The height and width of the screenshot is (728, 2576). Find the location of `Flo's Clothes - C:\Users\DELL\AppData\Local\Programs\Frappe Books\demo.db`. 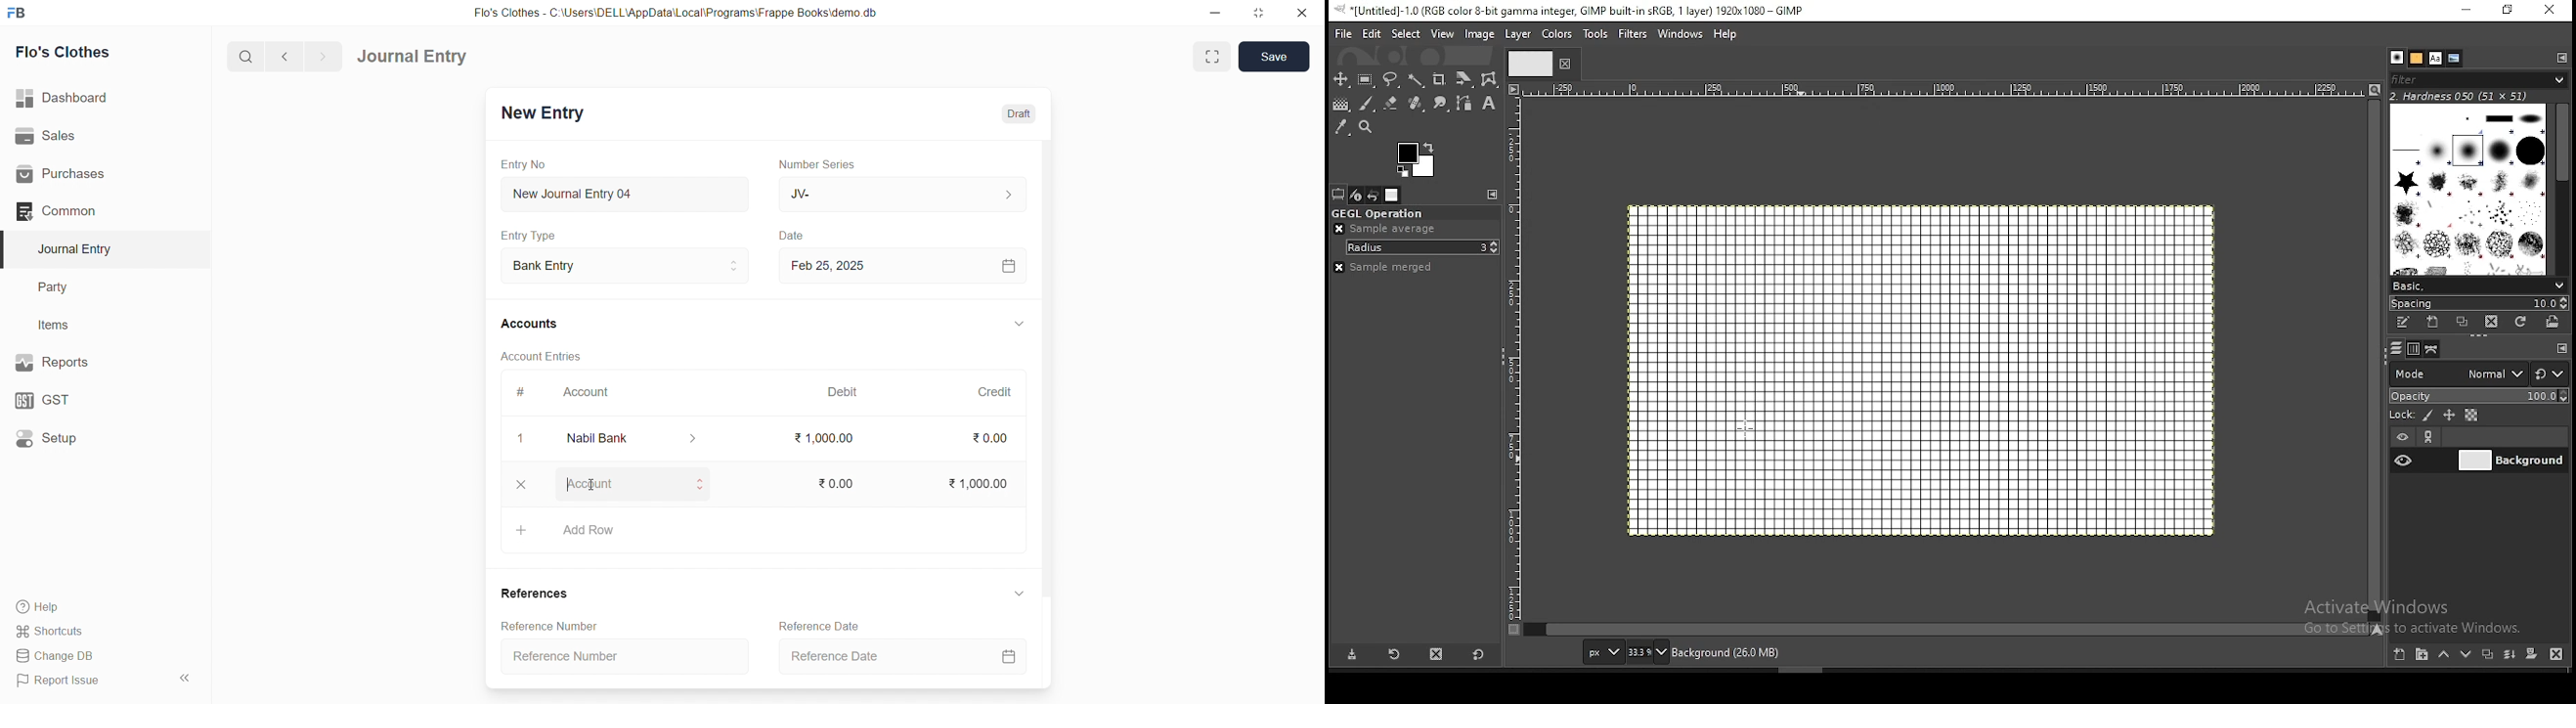

Flo's Clothes - C:\Users\DELL\AppData\Local\Programs\Frappe Books\demo.db is located at coordinates (686, 14).